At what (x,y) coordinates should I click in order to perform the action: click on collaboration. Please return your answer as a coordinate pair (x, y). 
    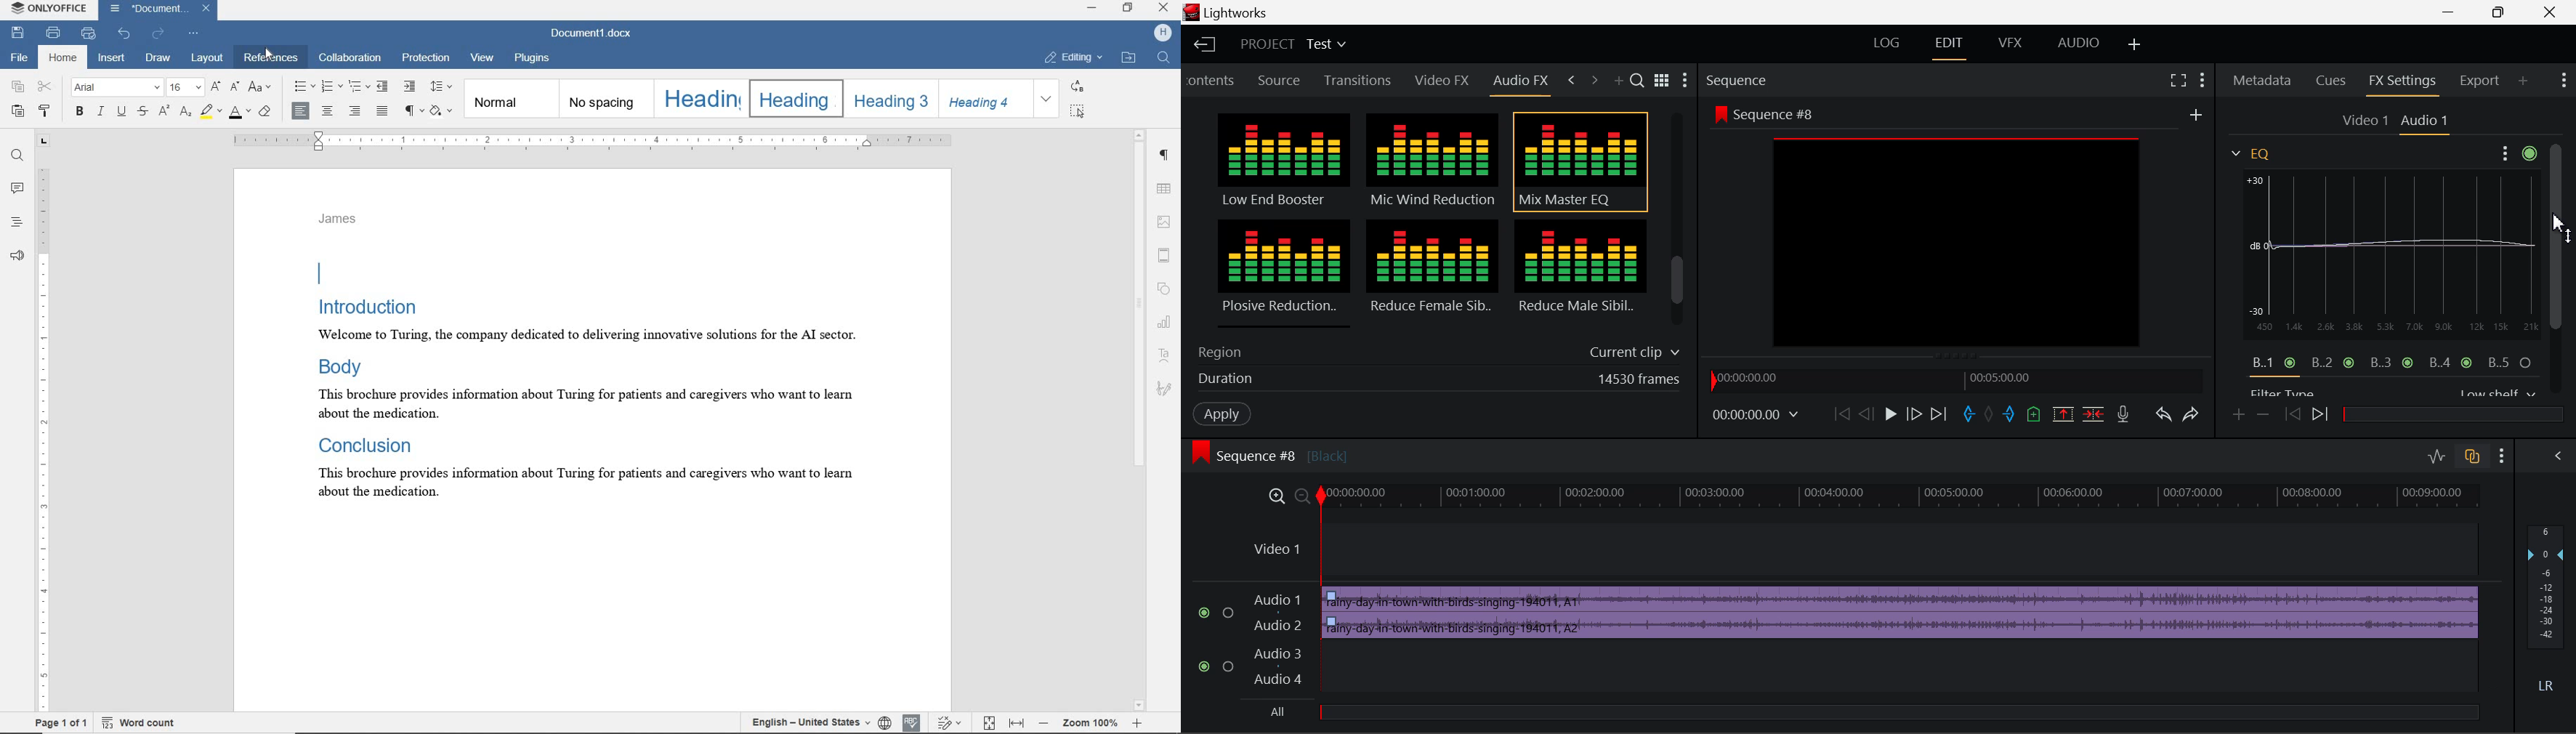
    Looking at the image, I should click on (349, 58).